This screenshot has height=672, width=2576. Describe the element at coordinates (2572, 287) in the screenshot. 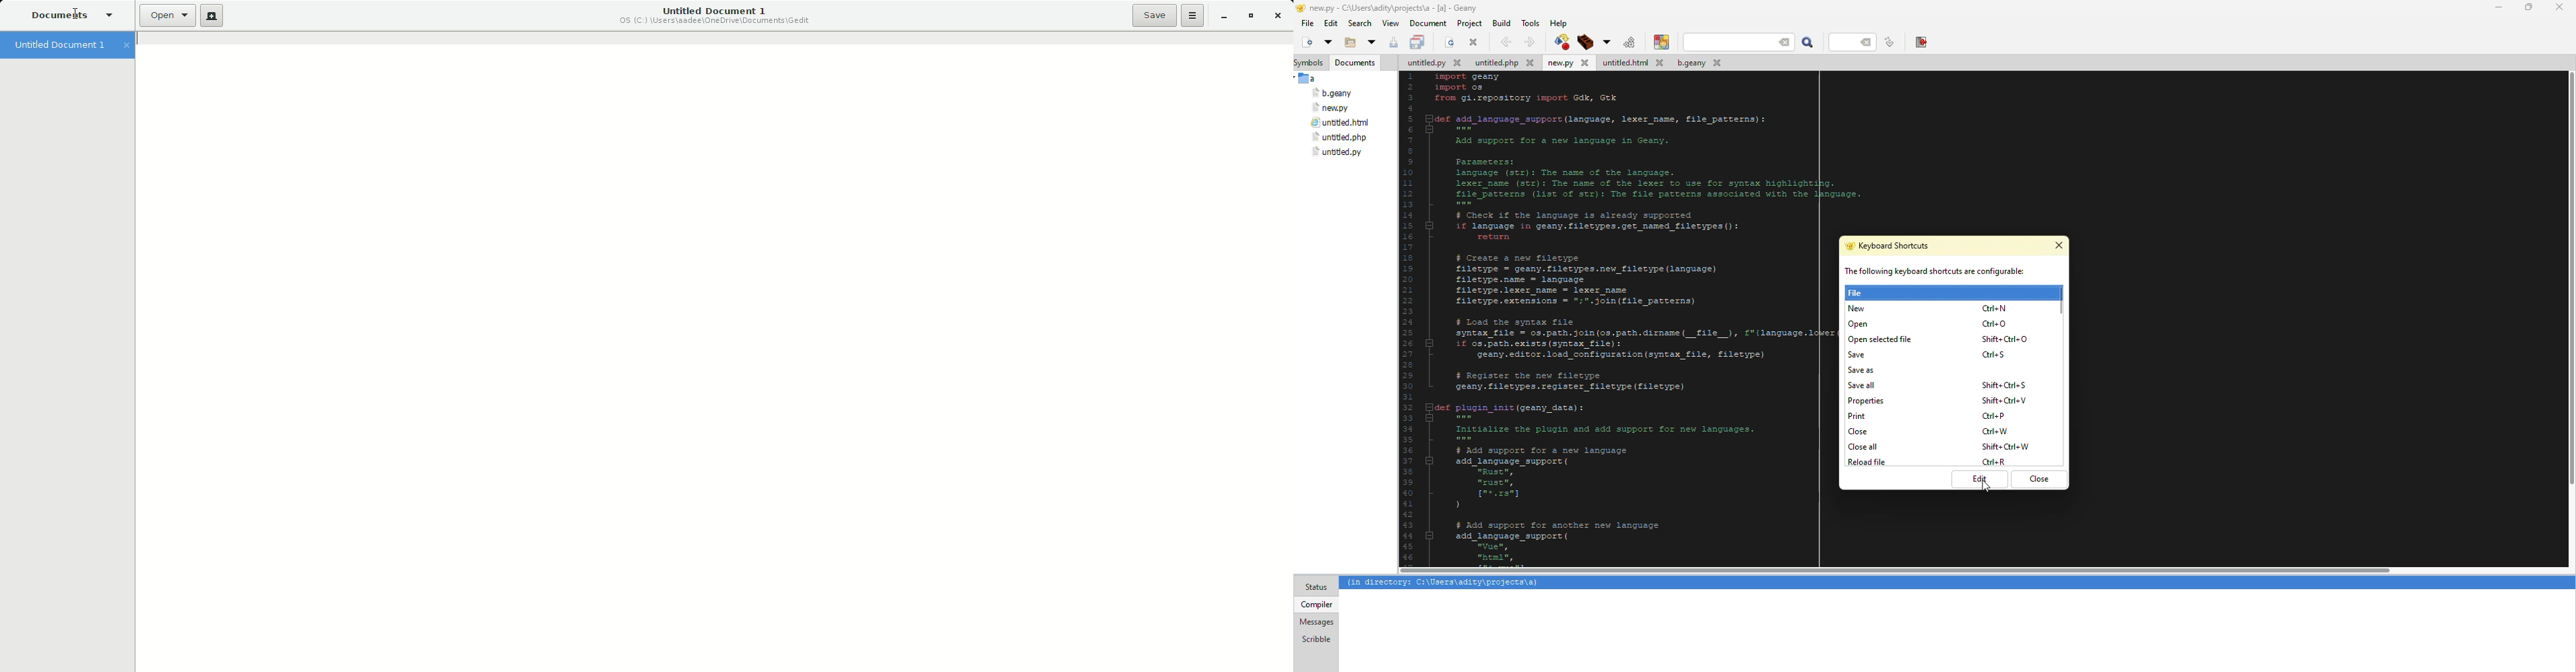

I see `scroll bar` at that location.